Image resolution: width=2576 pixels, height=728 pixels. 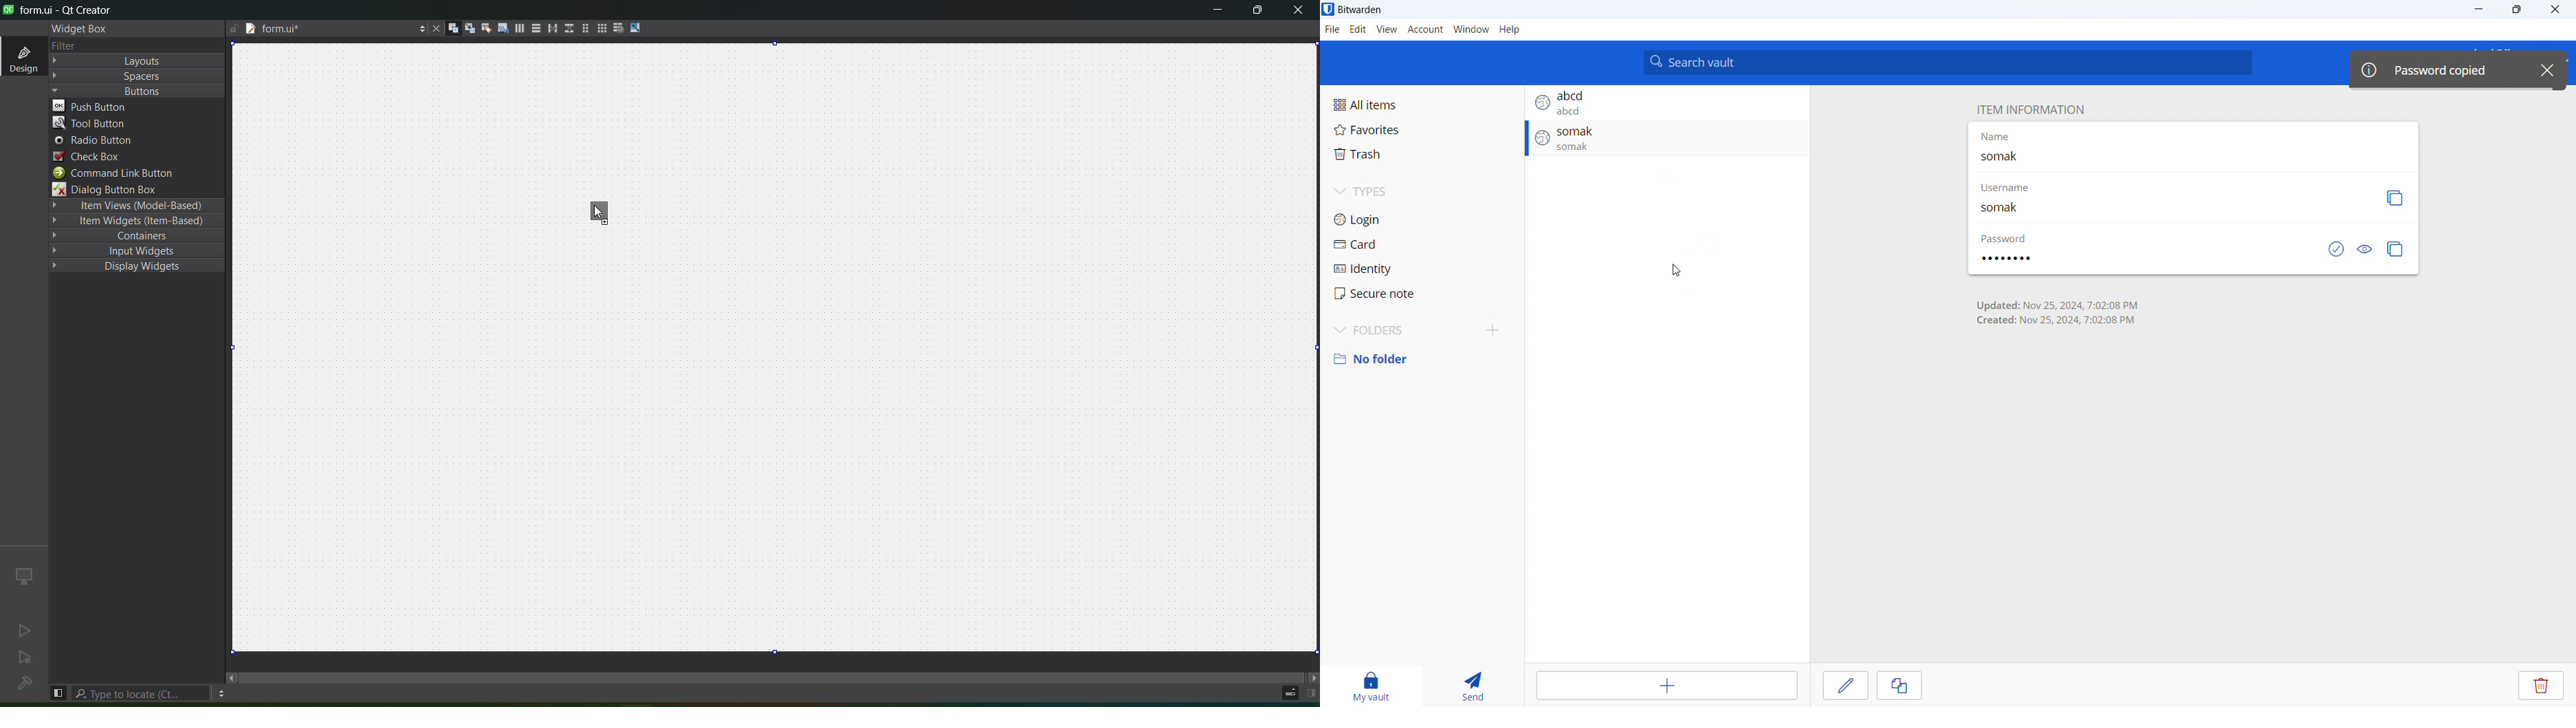 What do you see at coordinates (1693, 264) in the screenshot?
I see `copy password` at bounding box center [1693, 264].